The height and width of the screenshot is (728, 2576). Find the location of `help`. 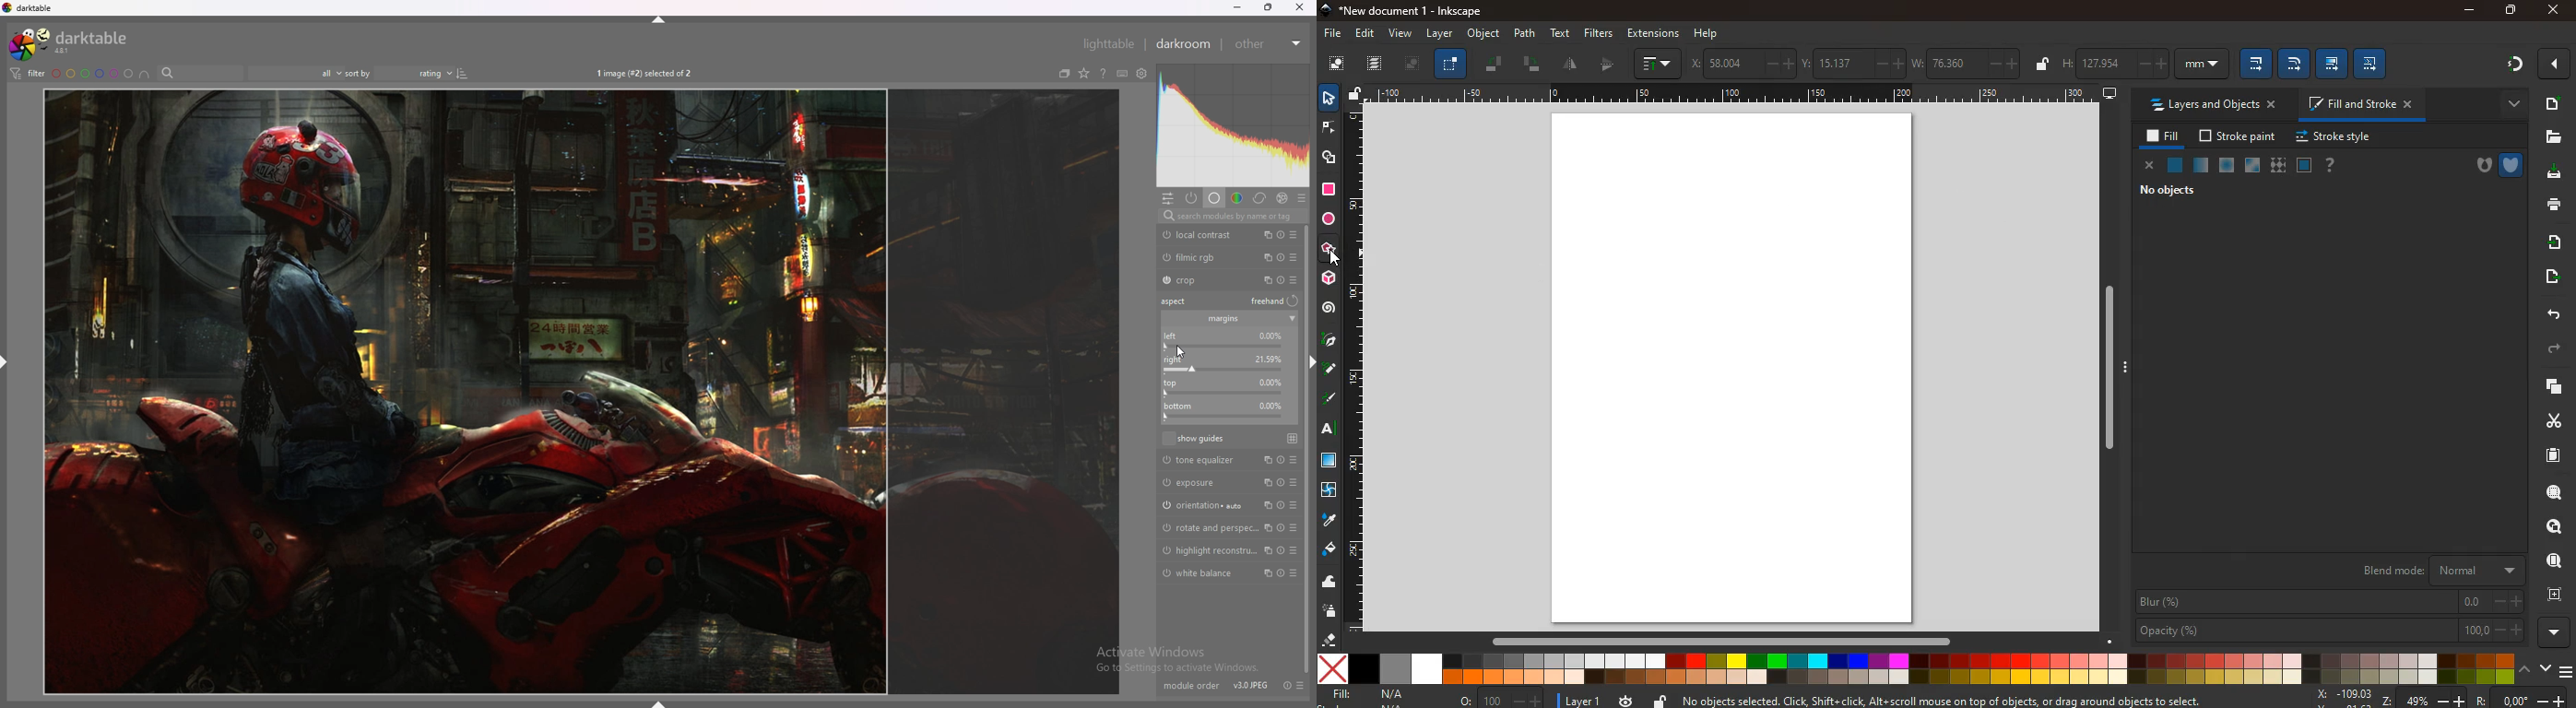

help is located at coordinates (2335, 165).